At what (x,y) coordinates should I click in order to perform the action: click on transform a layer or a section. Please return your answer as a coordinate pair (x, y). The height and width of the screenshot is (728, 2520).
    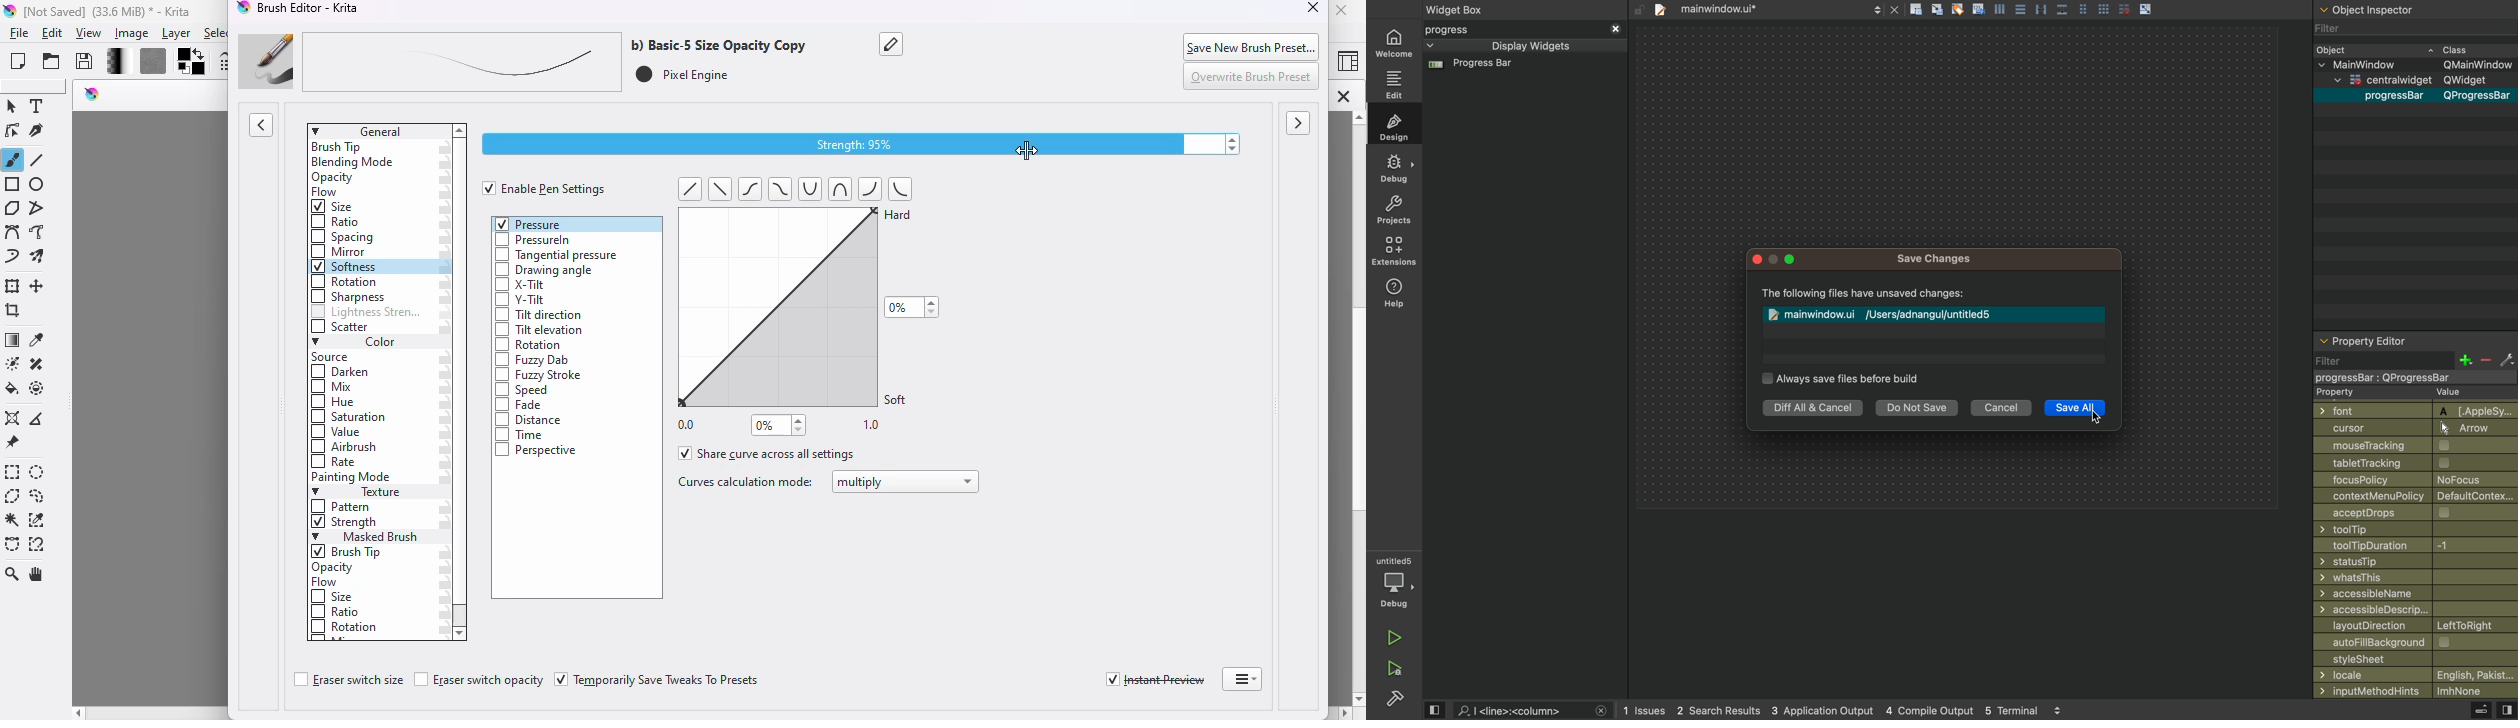
    Looking at the image, I should click on (13, 286).